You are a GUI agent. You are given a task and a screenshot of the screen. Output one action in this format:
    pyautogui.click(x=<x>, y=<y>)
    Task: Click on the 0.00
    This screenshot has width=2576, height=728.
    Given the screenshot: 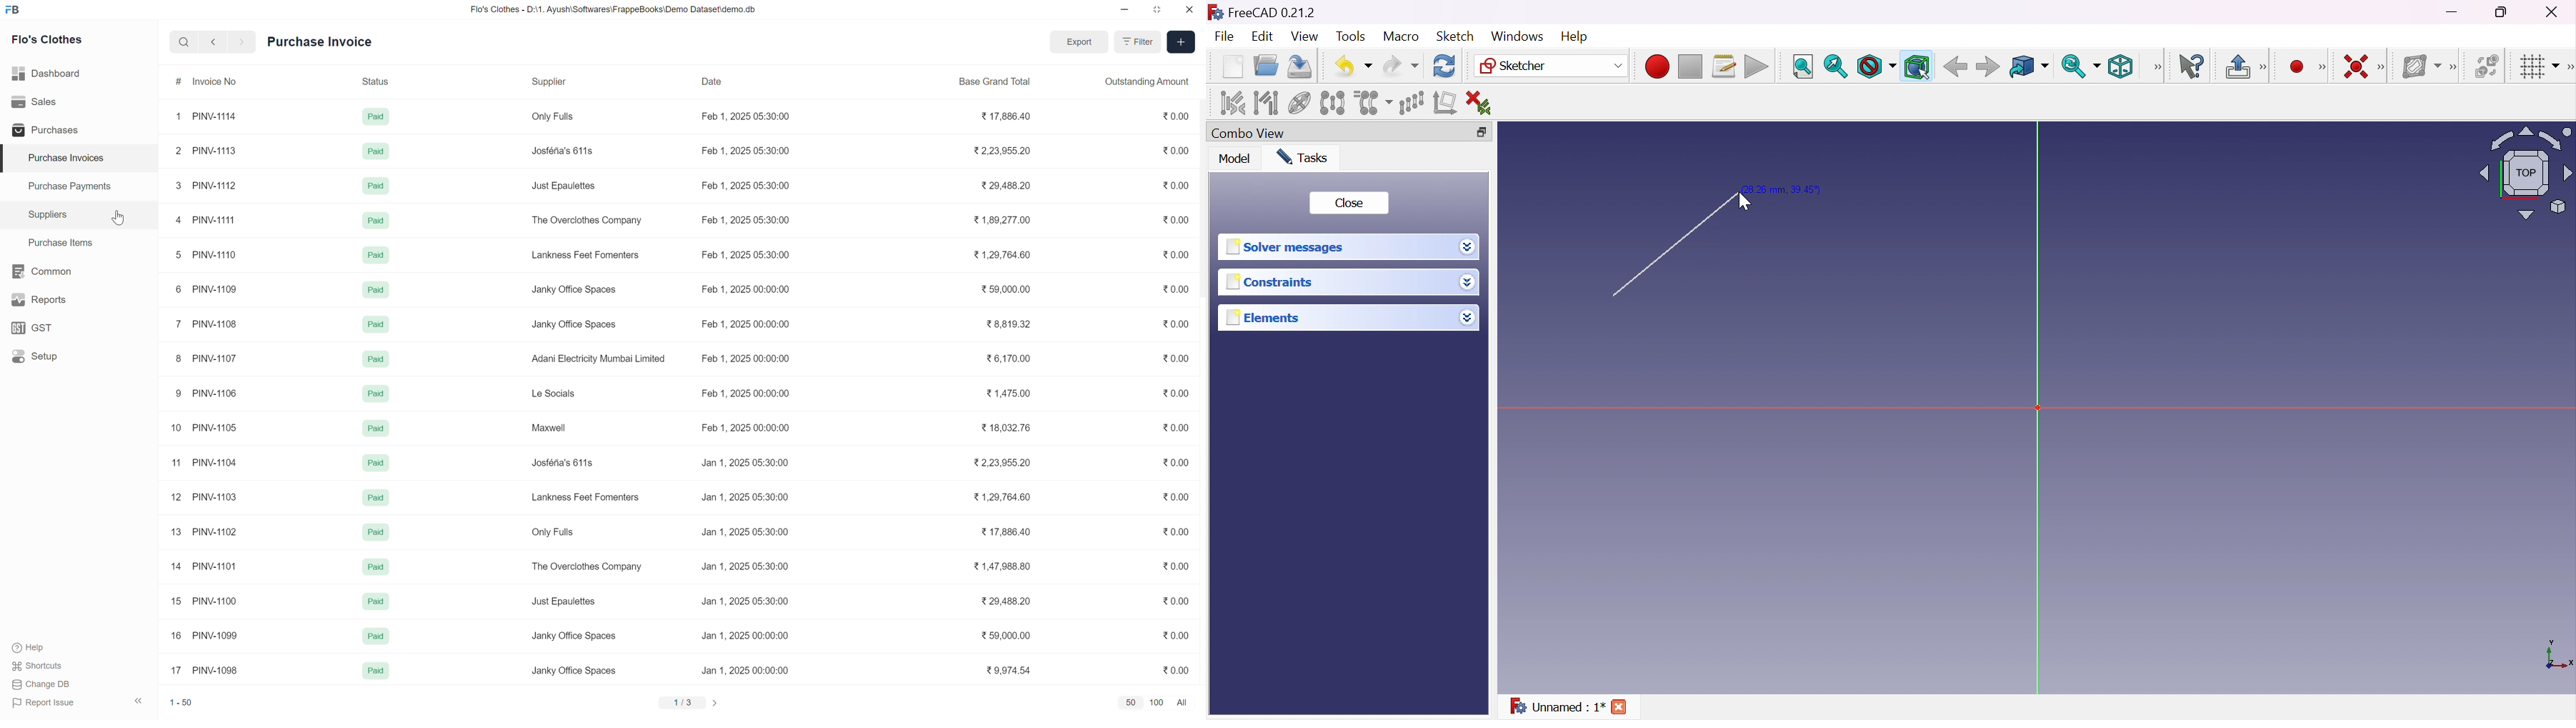 What is the action you would take?
    pyautogui.click(x=1177, y=118)
    